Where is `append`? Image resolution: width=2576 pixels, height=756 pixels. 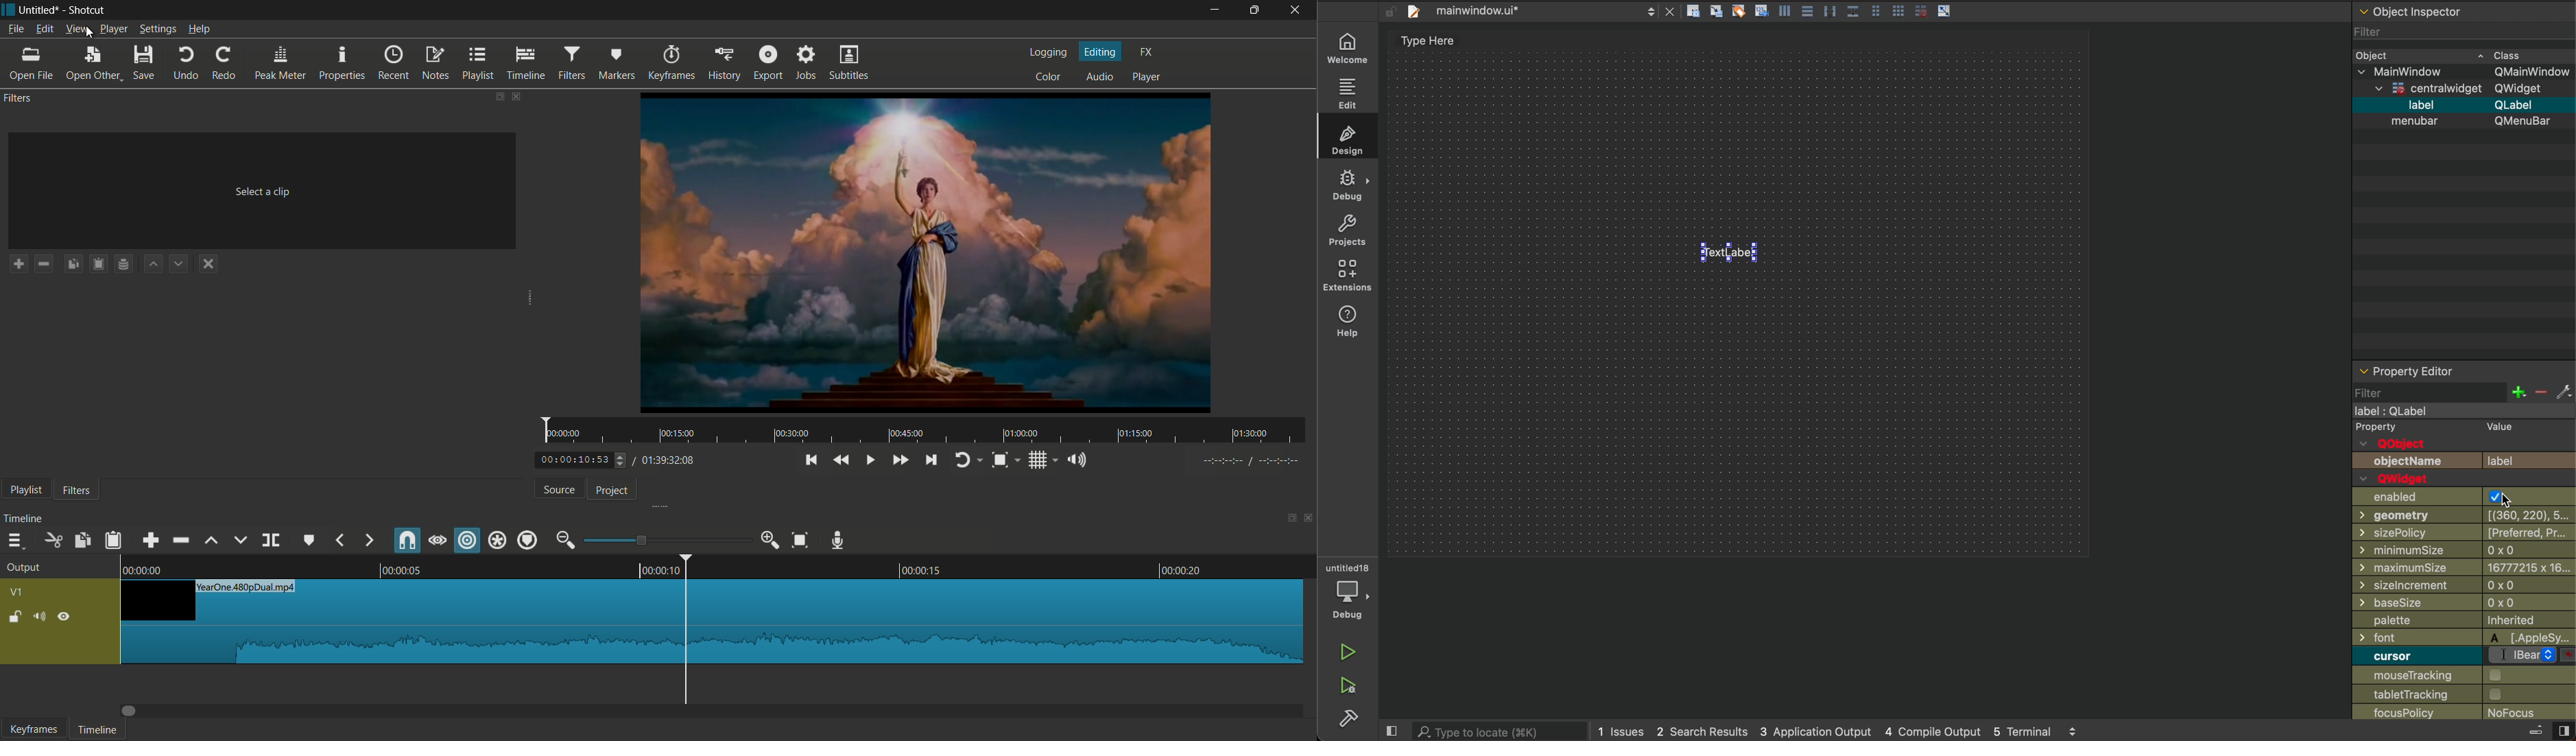
append is located at coordinates (150, 541).